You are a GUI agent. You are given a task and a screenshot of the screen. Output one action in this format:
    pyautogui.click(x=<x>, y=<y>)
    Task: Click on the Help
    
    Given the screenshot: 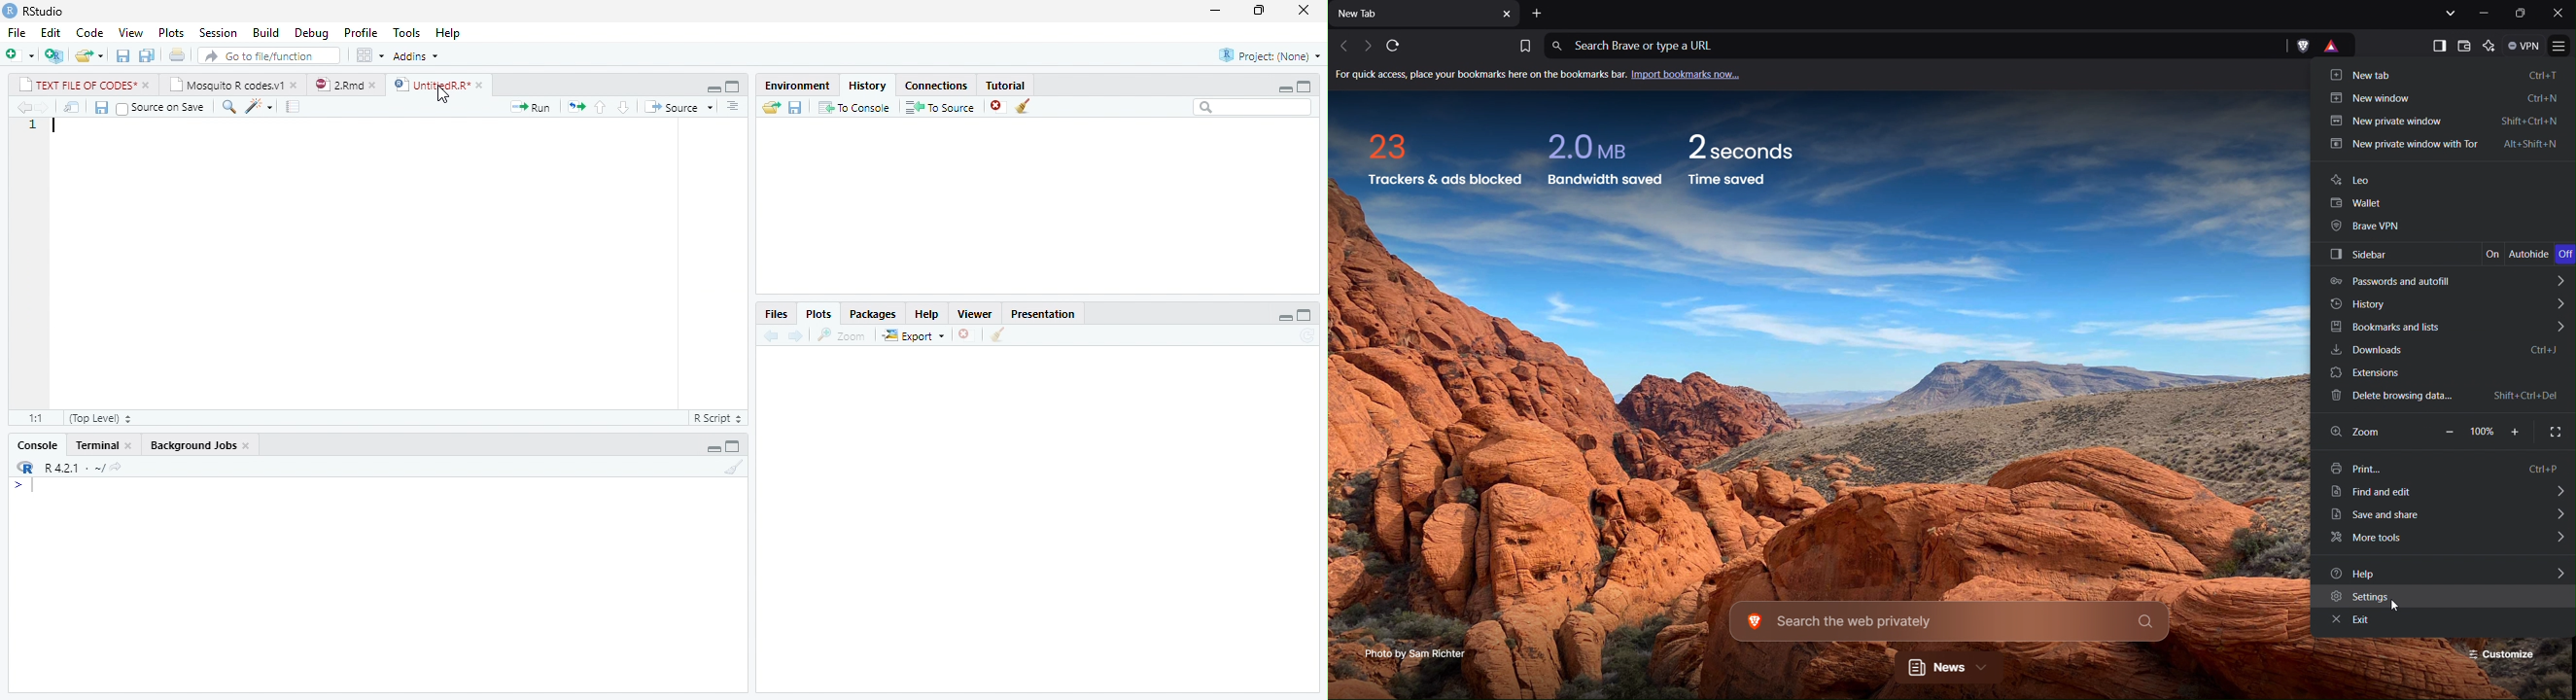 What is the action you would take?
    pyautogui.click(x=449, y=33)
    